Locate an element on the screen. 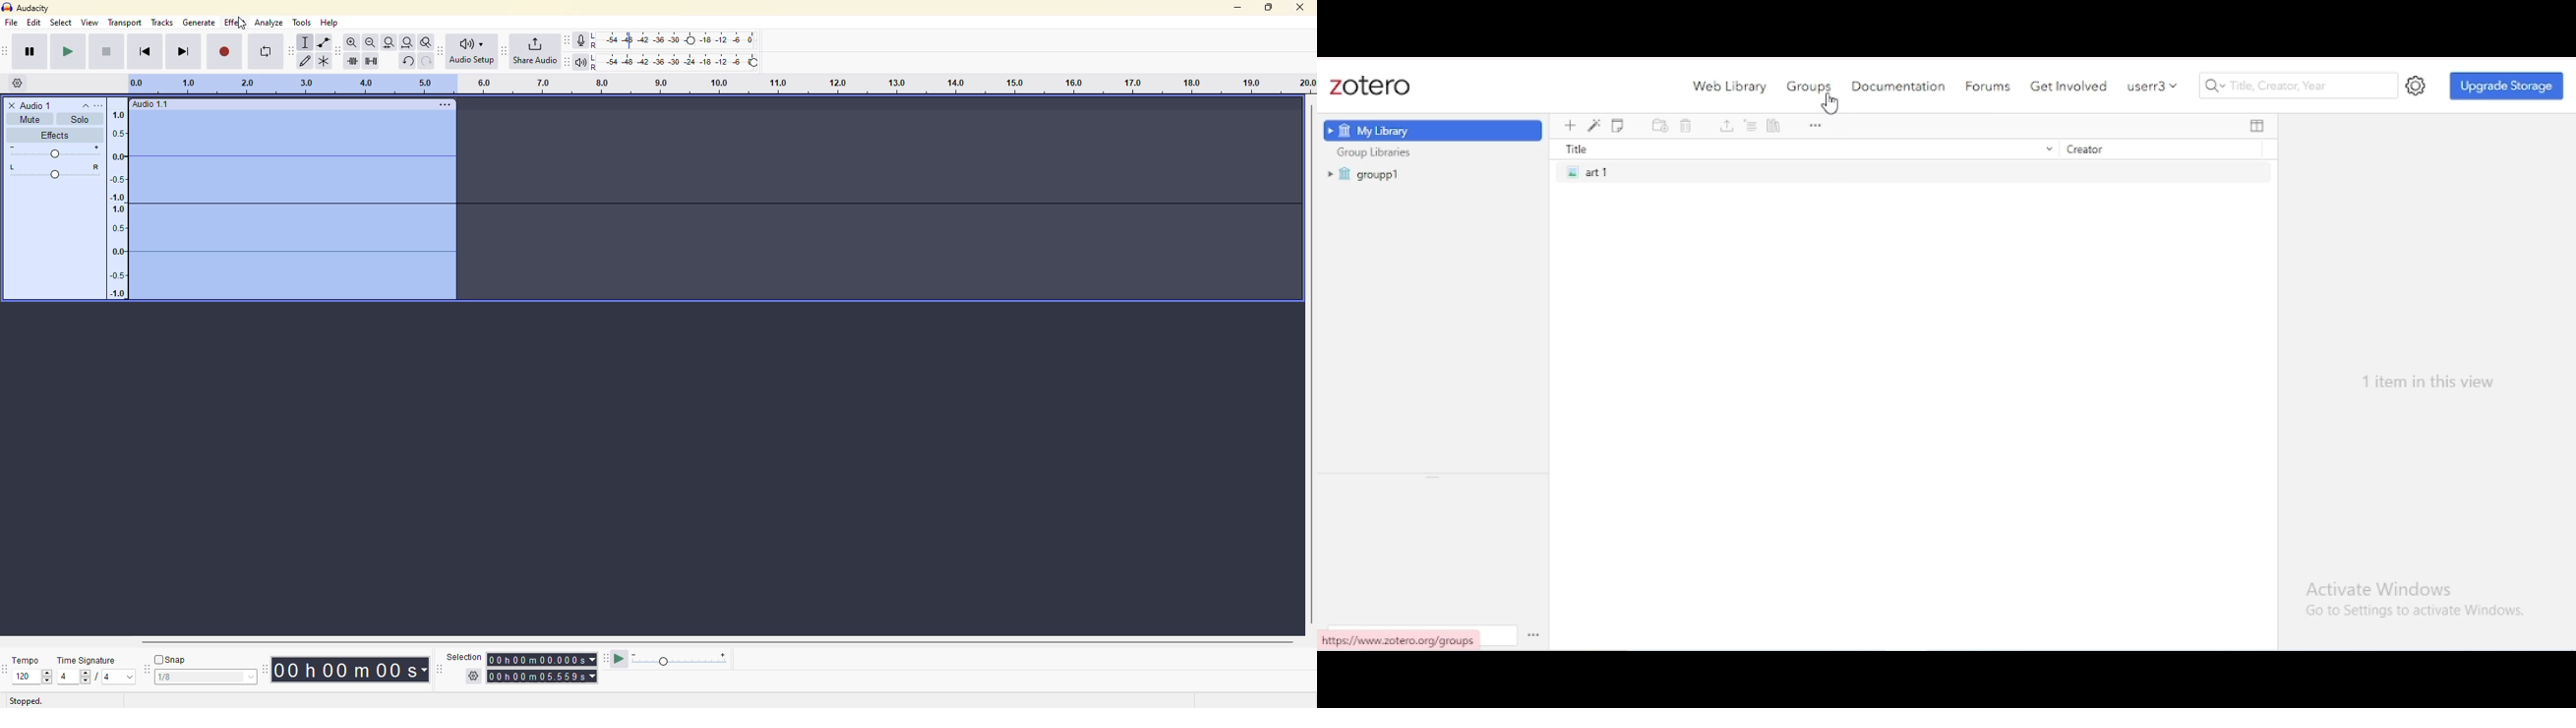 The image size is (2576, 728). stopped is located at coordinates (25, 700).